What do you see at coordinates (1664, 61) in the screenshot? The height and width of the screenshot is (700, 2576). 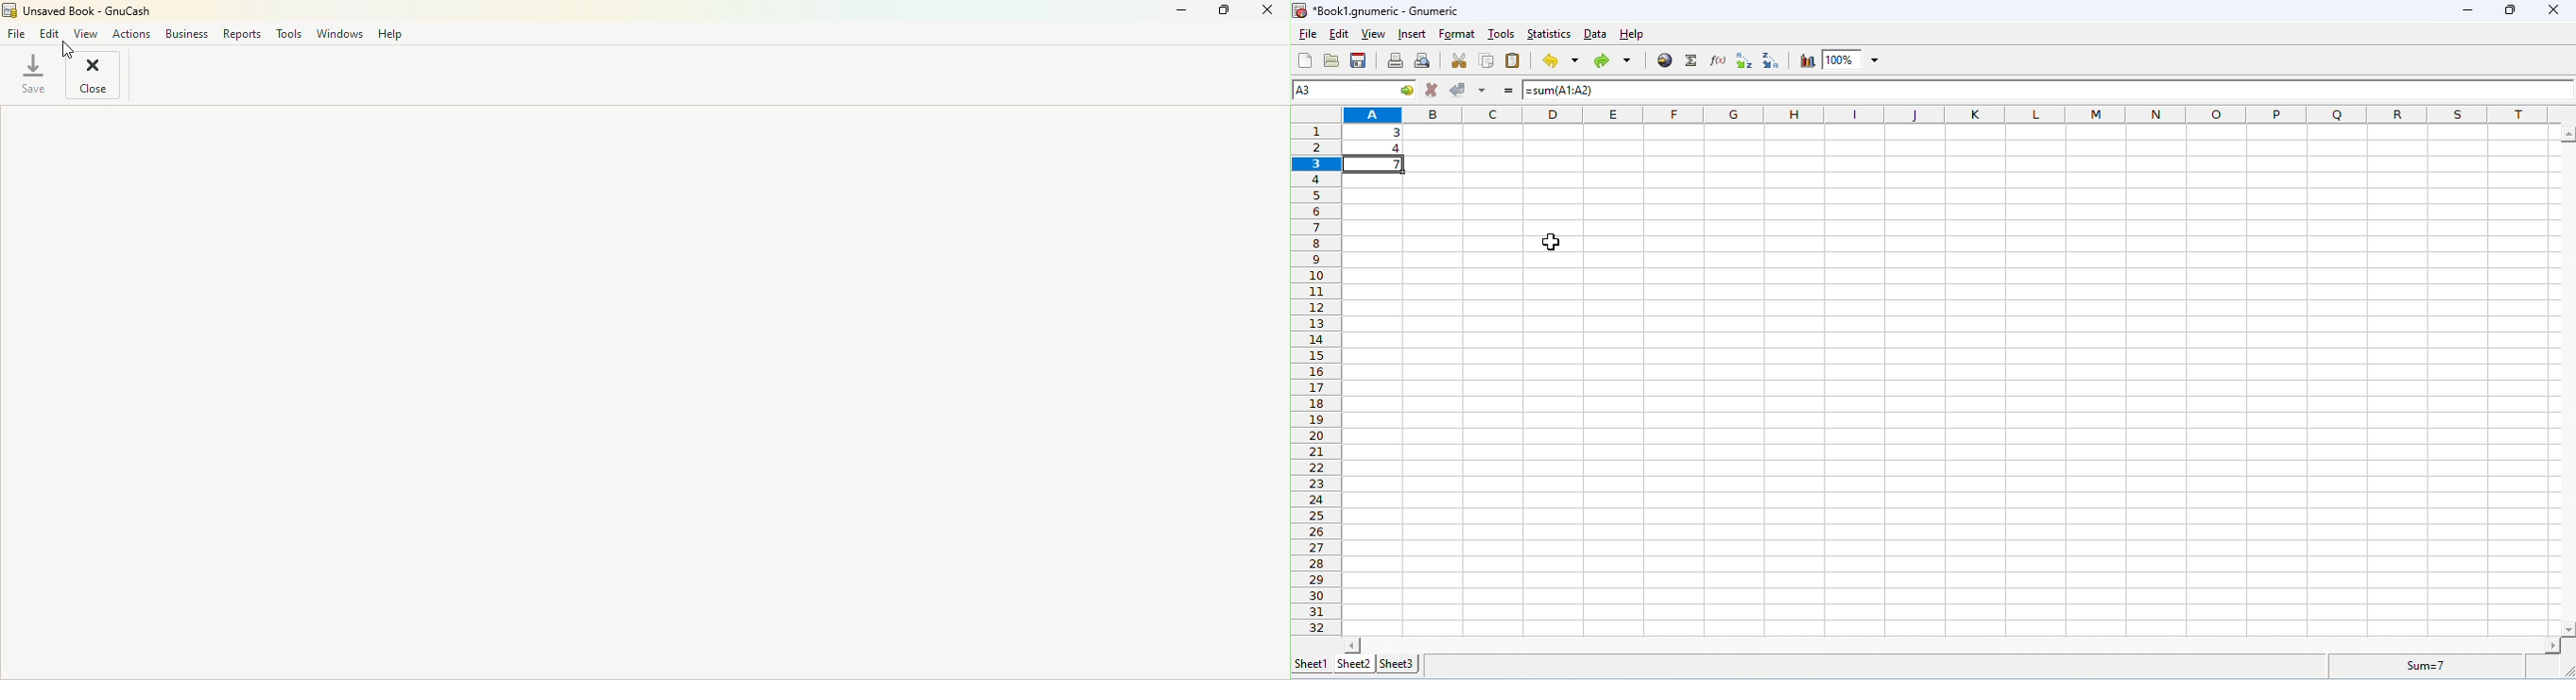 I see `insert hyperlink` at bounding box center [1664, 61].